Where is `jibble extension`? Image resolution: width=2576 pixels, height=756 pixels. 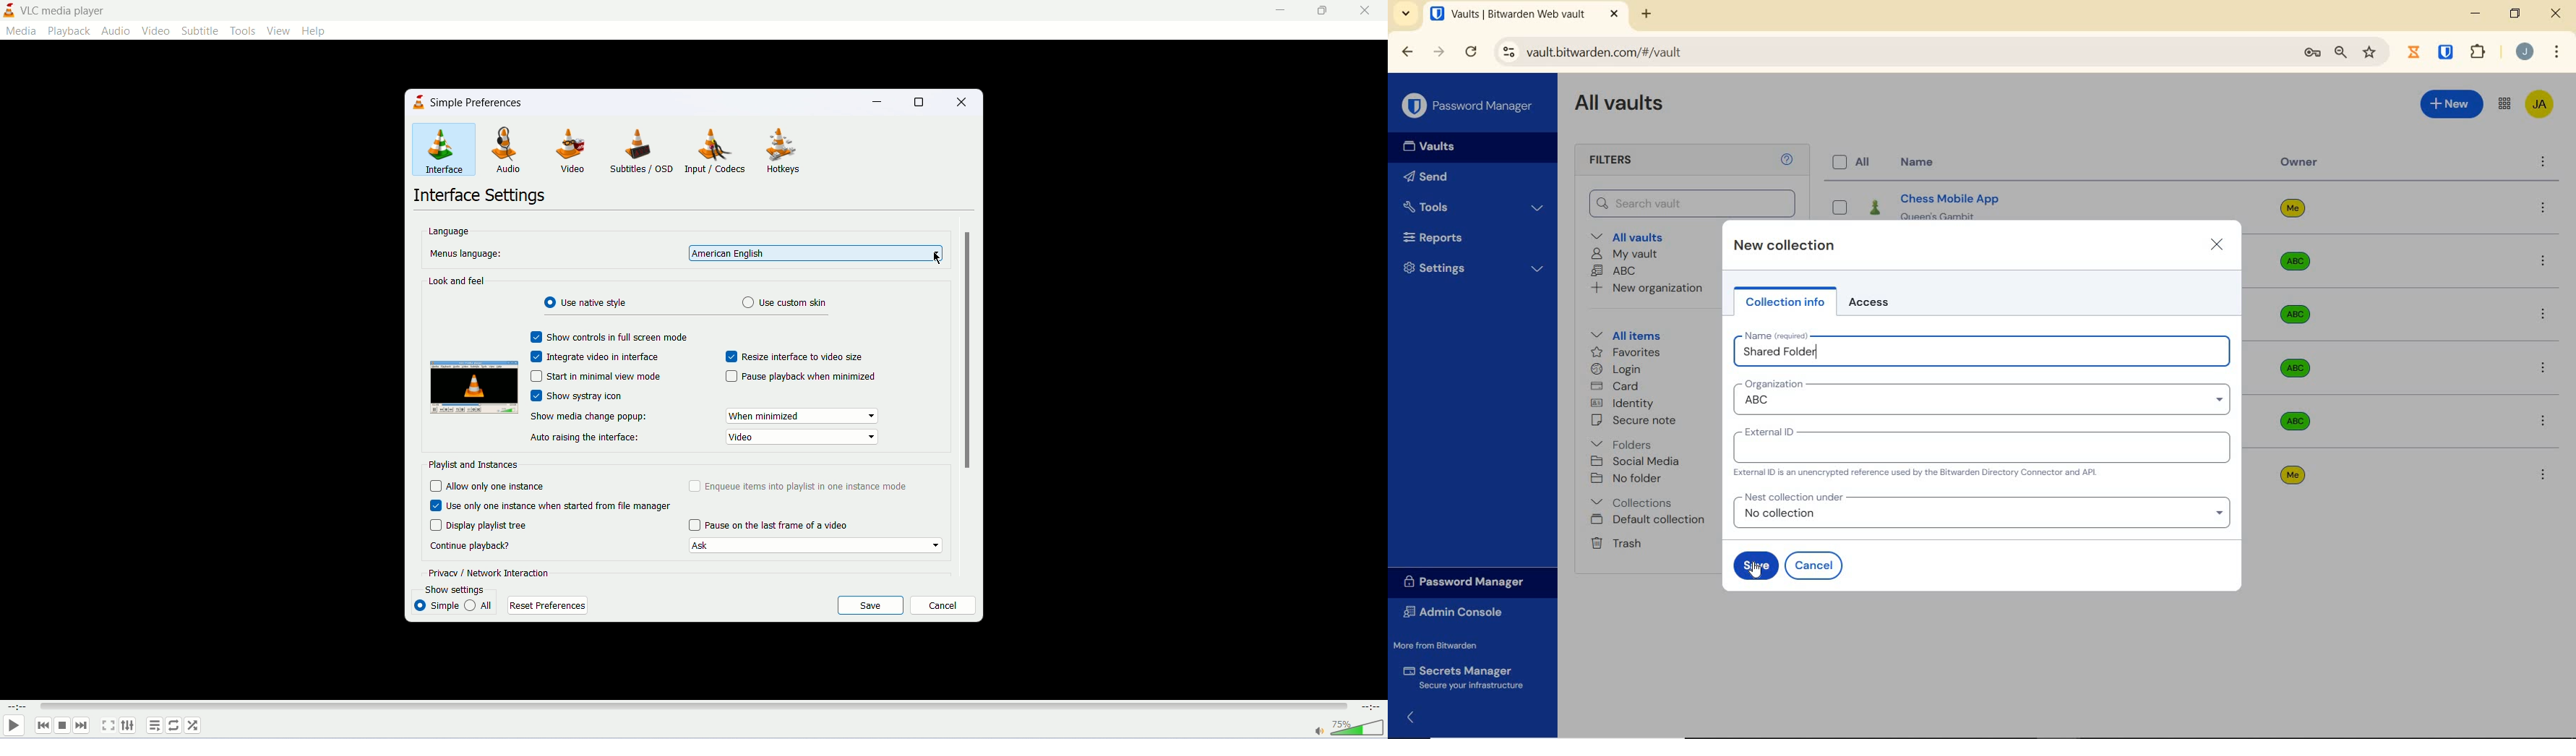 jibble extension is located at coordinates (2414, 51).